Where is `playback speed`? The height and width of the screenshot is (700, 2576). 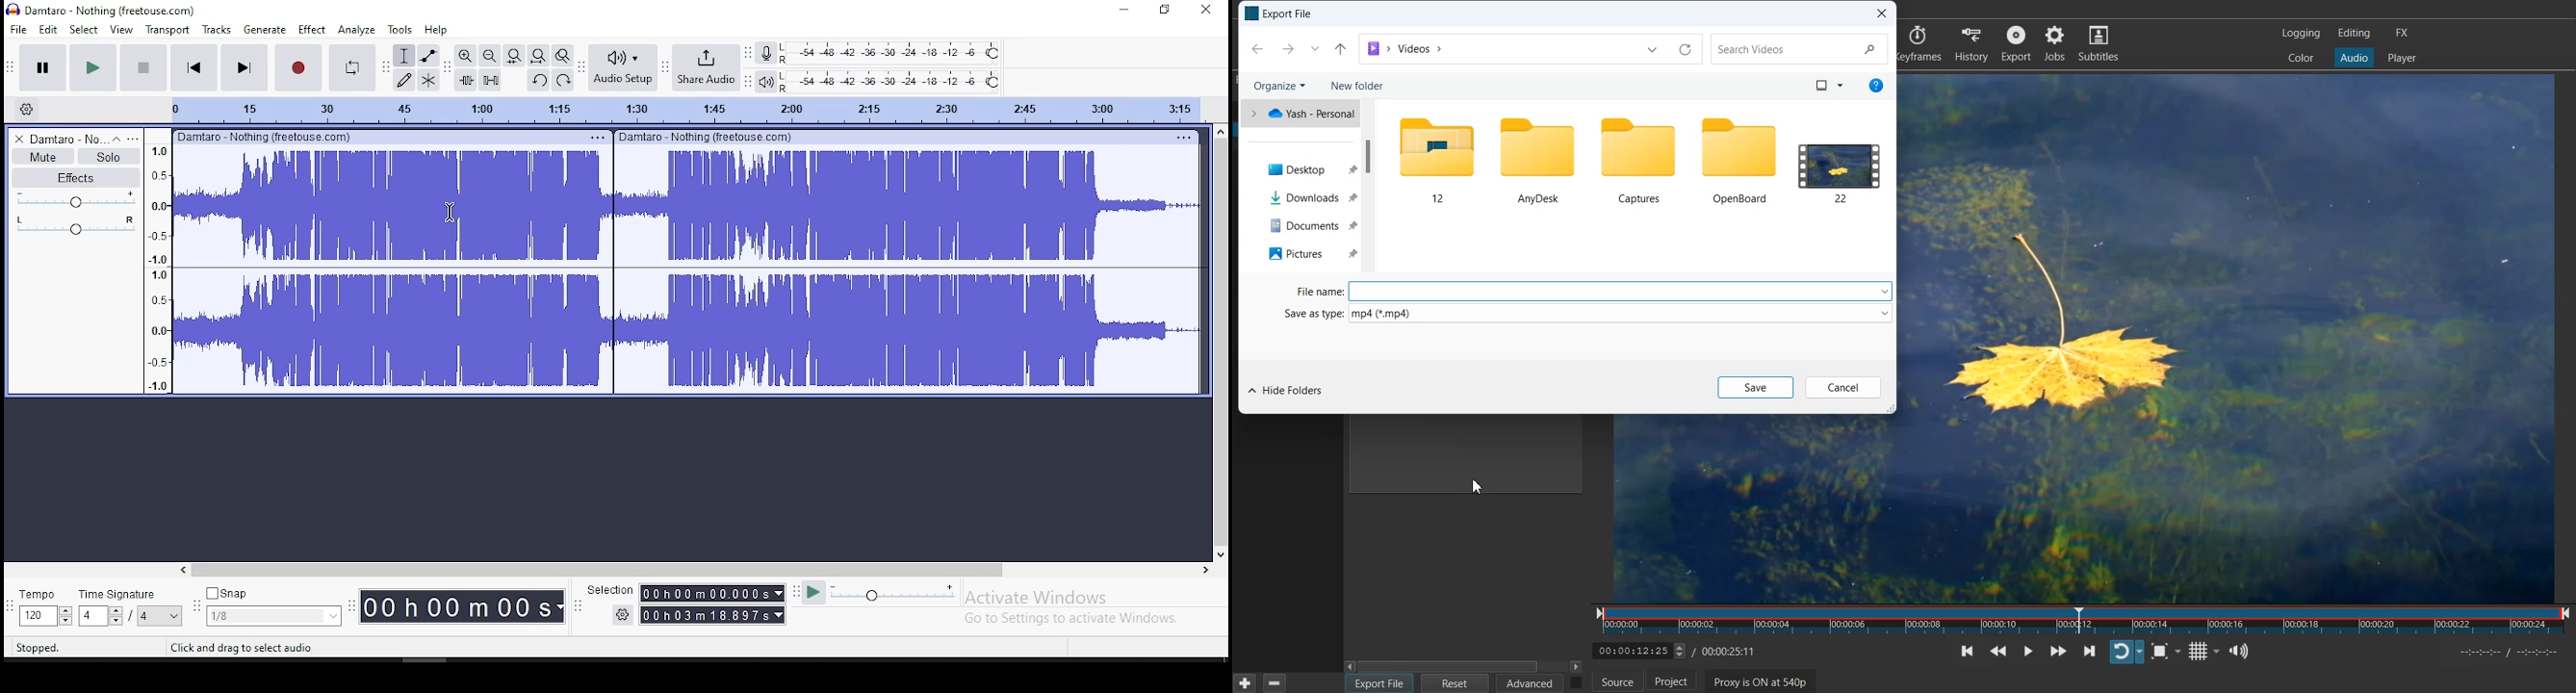
playback speed is located at coordinates (893, 595).